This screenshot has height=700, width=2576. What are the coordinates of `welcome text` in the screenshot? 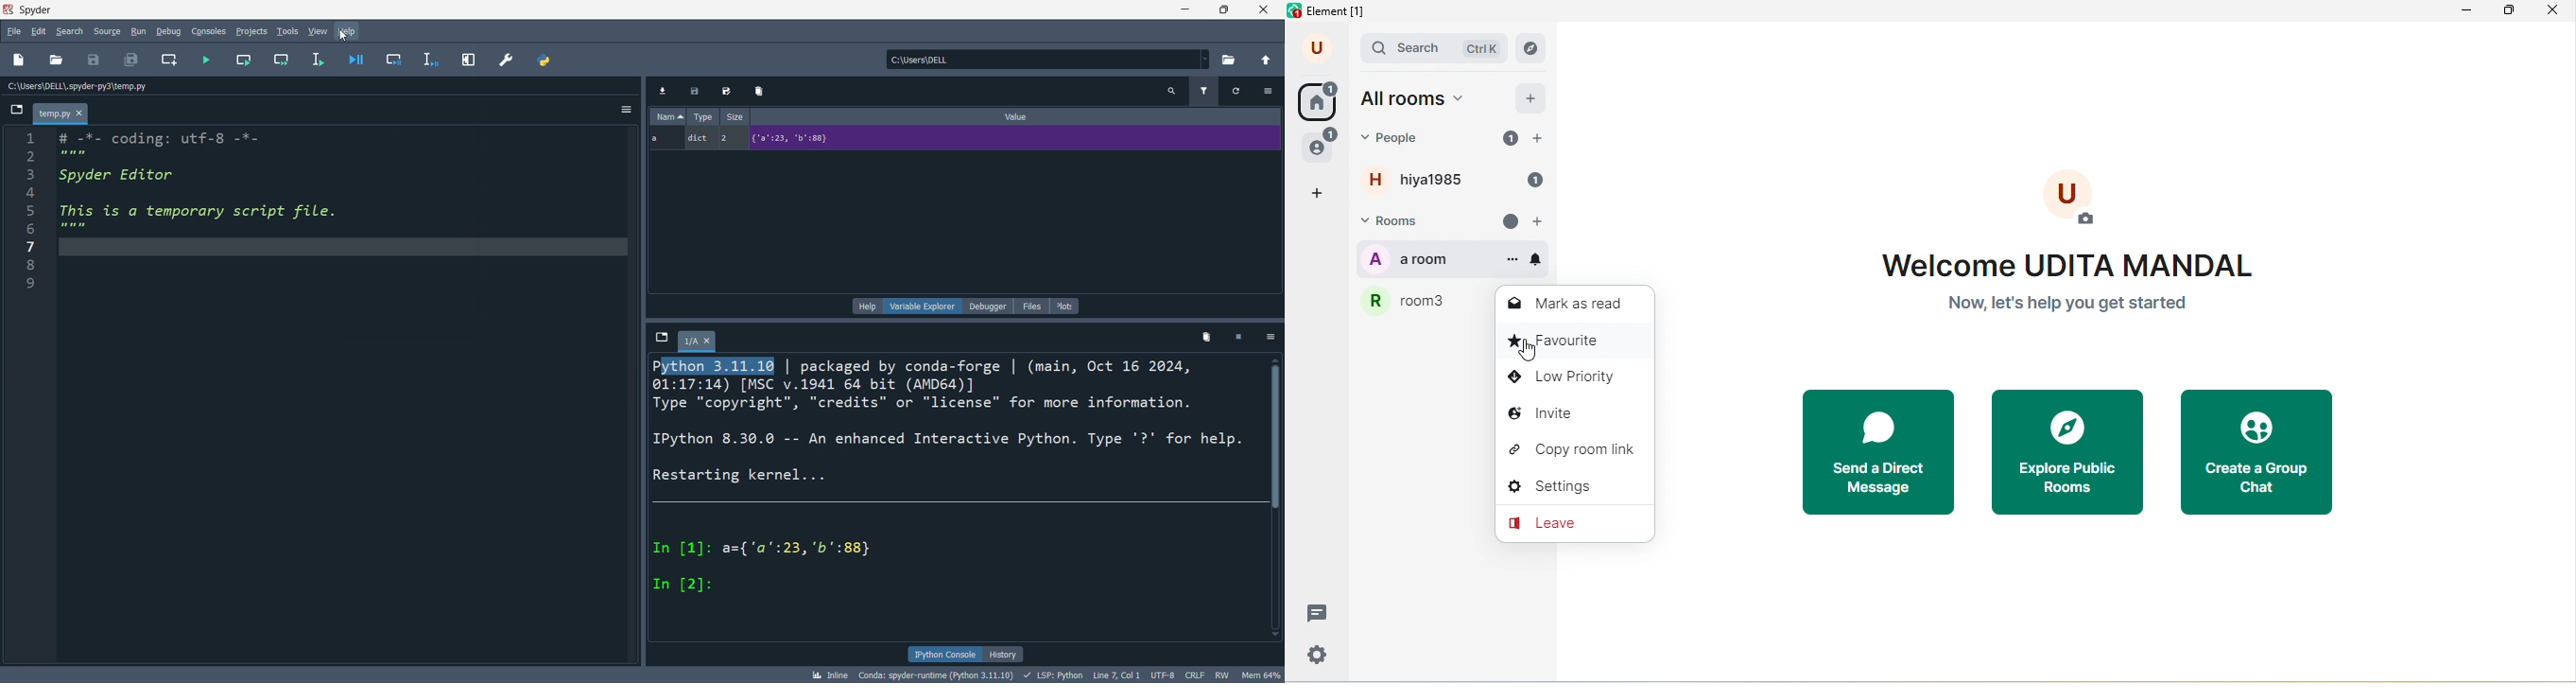 It's located at (2073, 287).